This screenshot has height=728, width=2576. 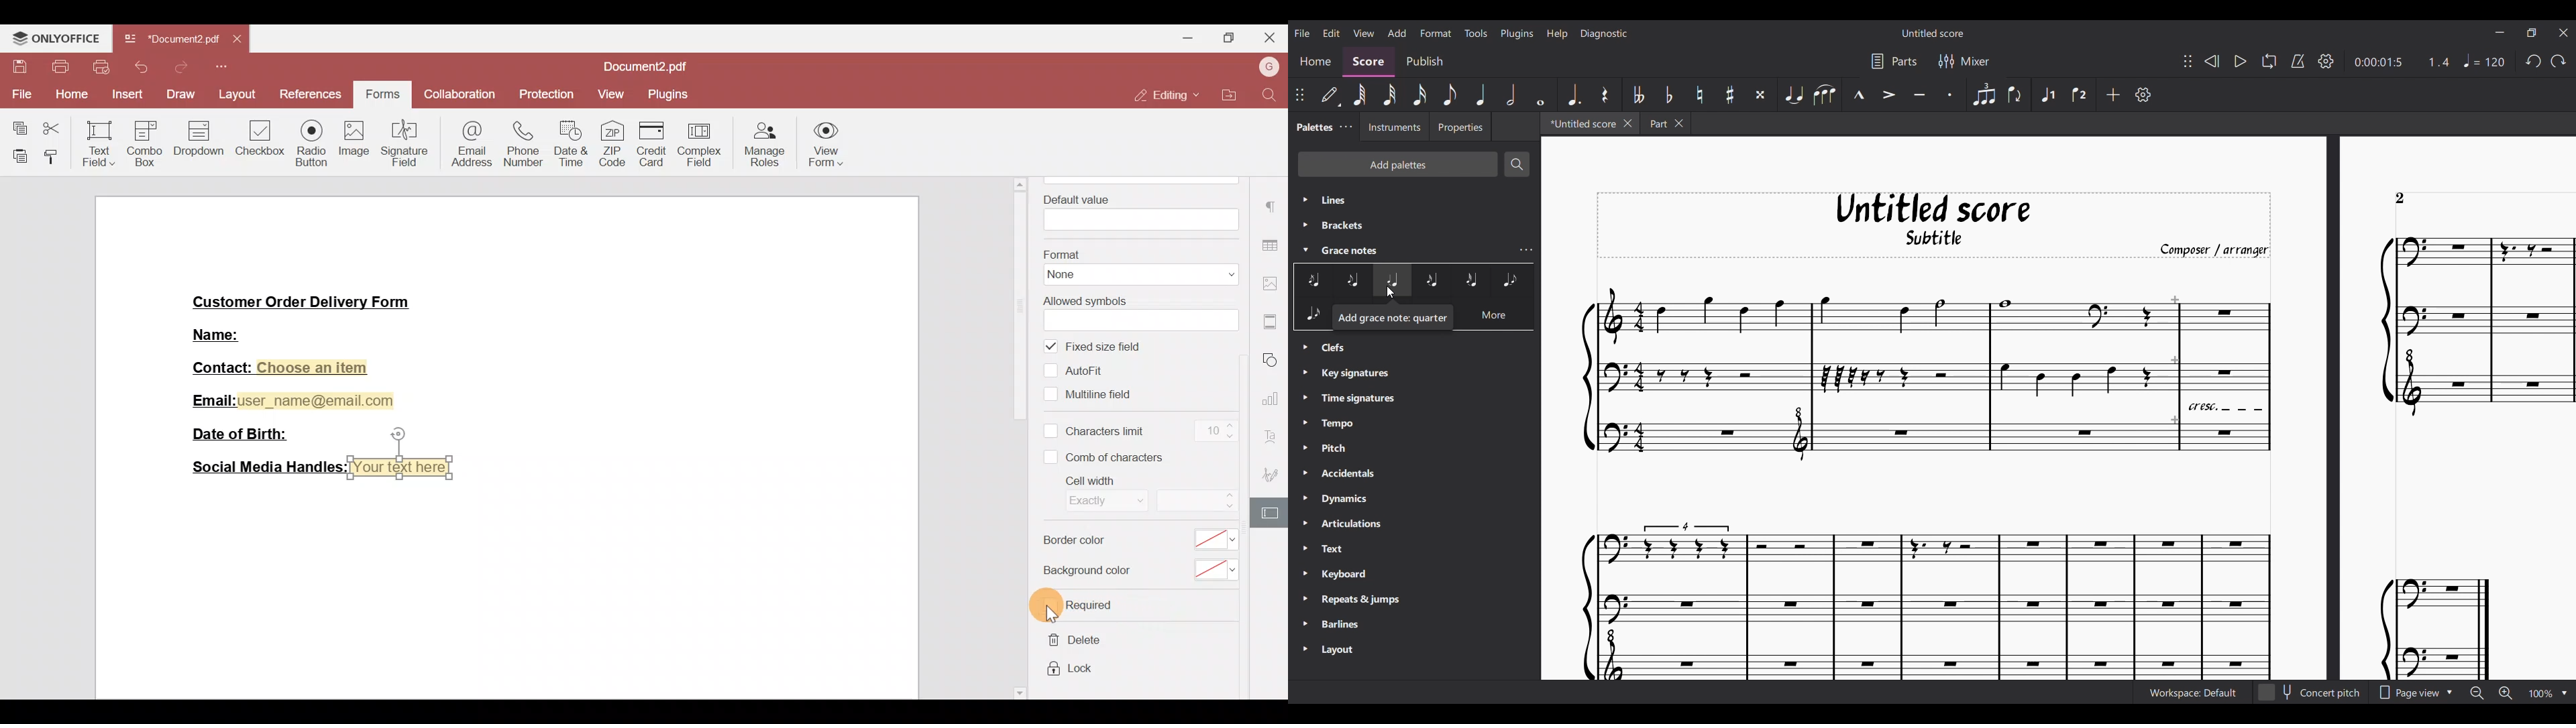 I want to click on Parts settings, so click(x=1894, y=62).